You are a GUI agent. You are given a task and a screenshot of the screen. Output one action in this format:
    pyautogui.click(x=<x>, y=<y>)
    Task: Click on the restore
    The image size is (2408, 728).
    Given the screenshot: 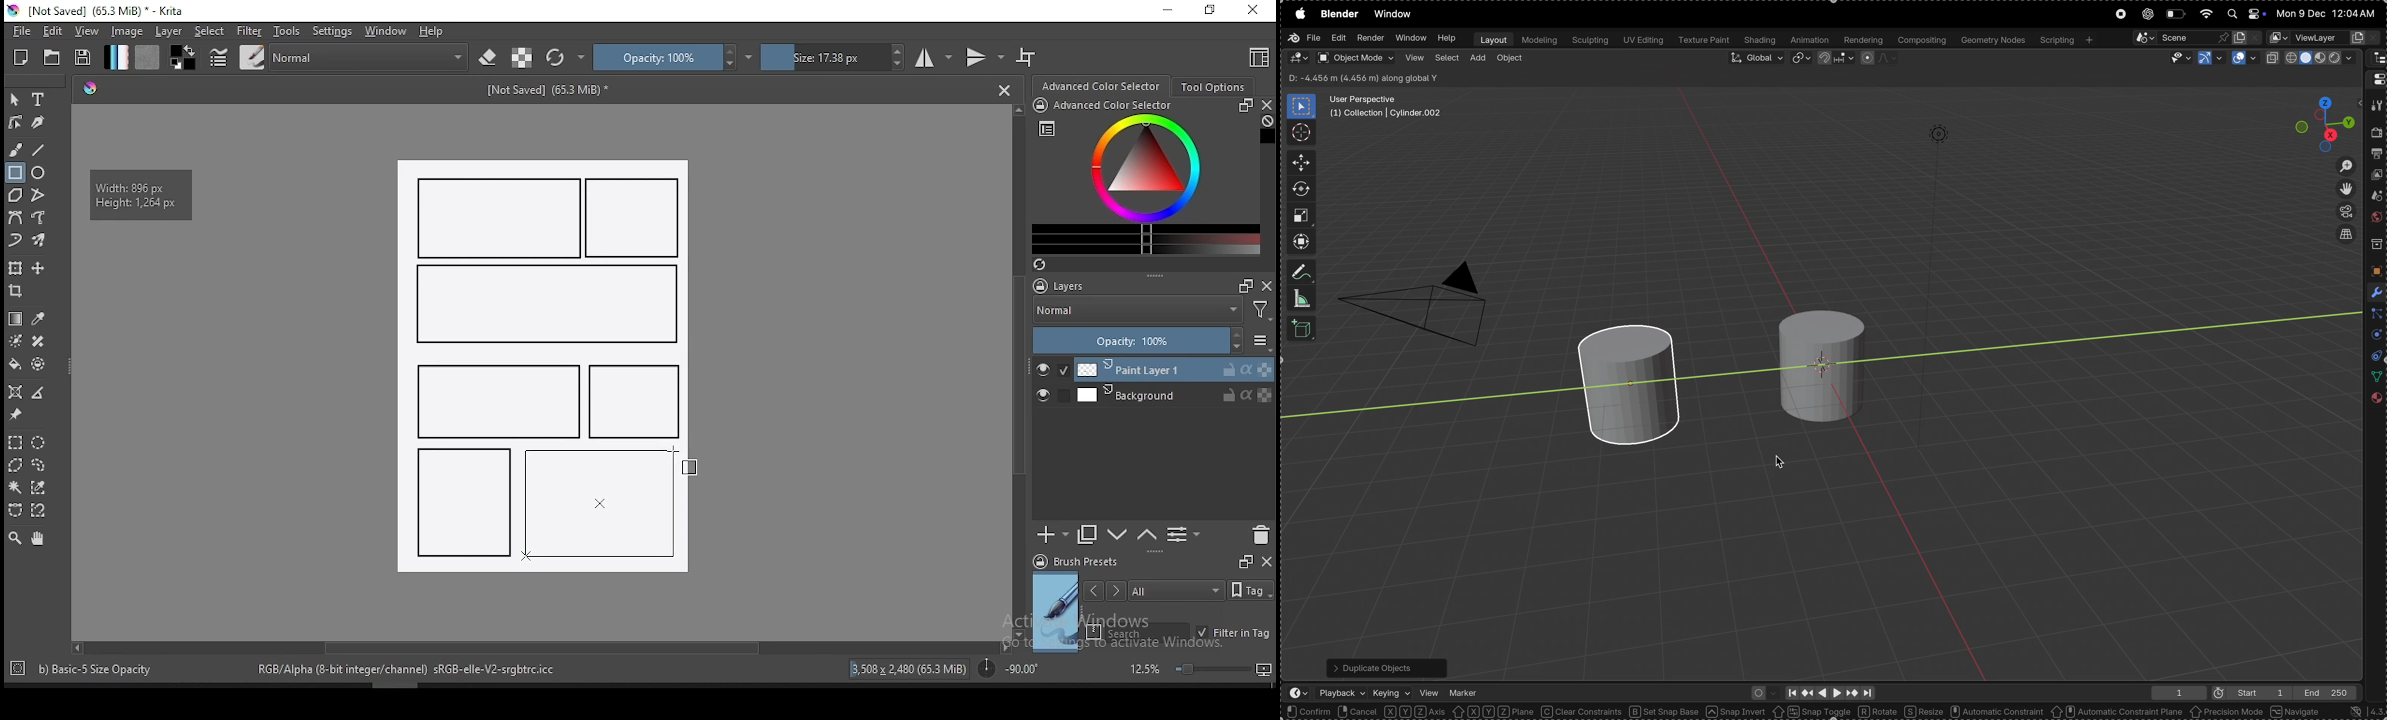 What is the action you would take?
    pyautogui.click(x=1214, y=11)
    